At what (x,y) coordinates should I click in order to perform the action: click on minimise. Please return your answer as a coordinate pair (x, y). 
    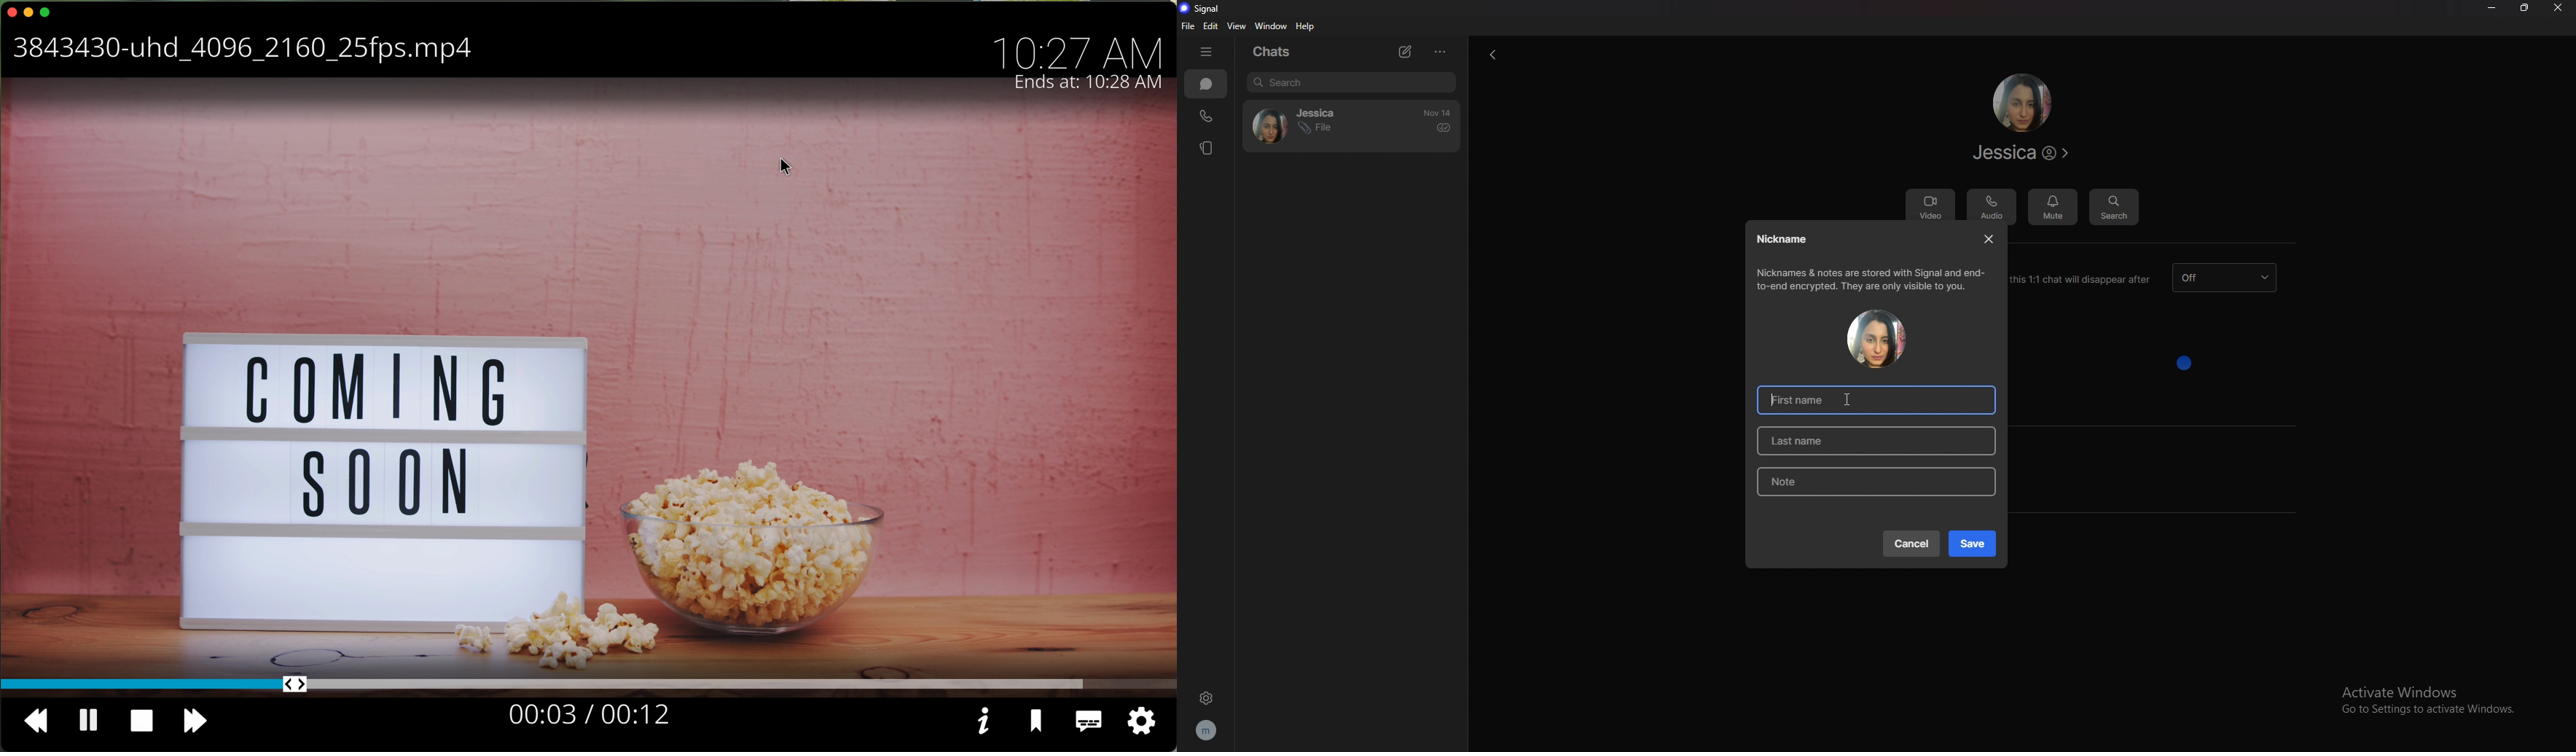
    Looking at the image, I should click on (30, 13).